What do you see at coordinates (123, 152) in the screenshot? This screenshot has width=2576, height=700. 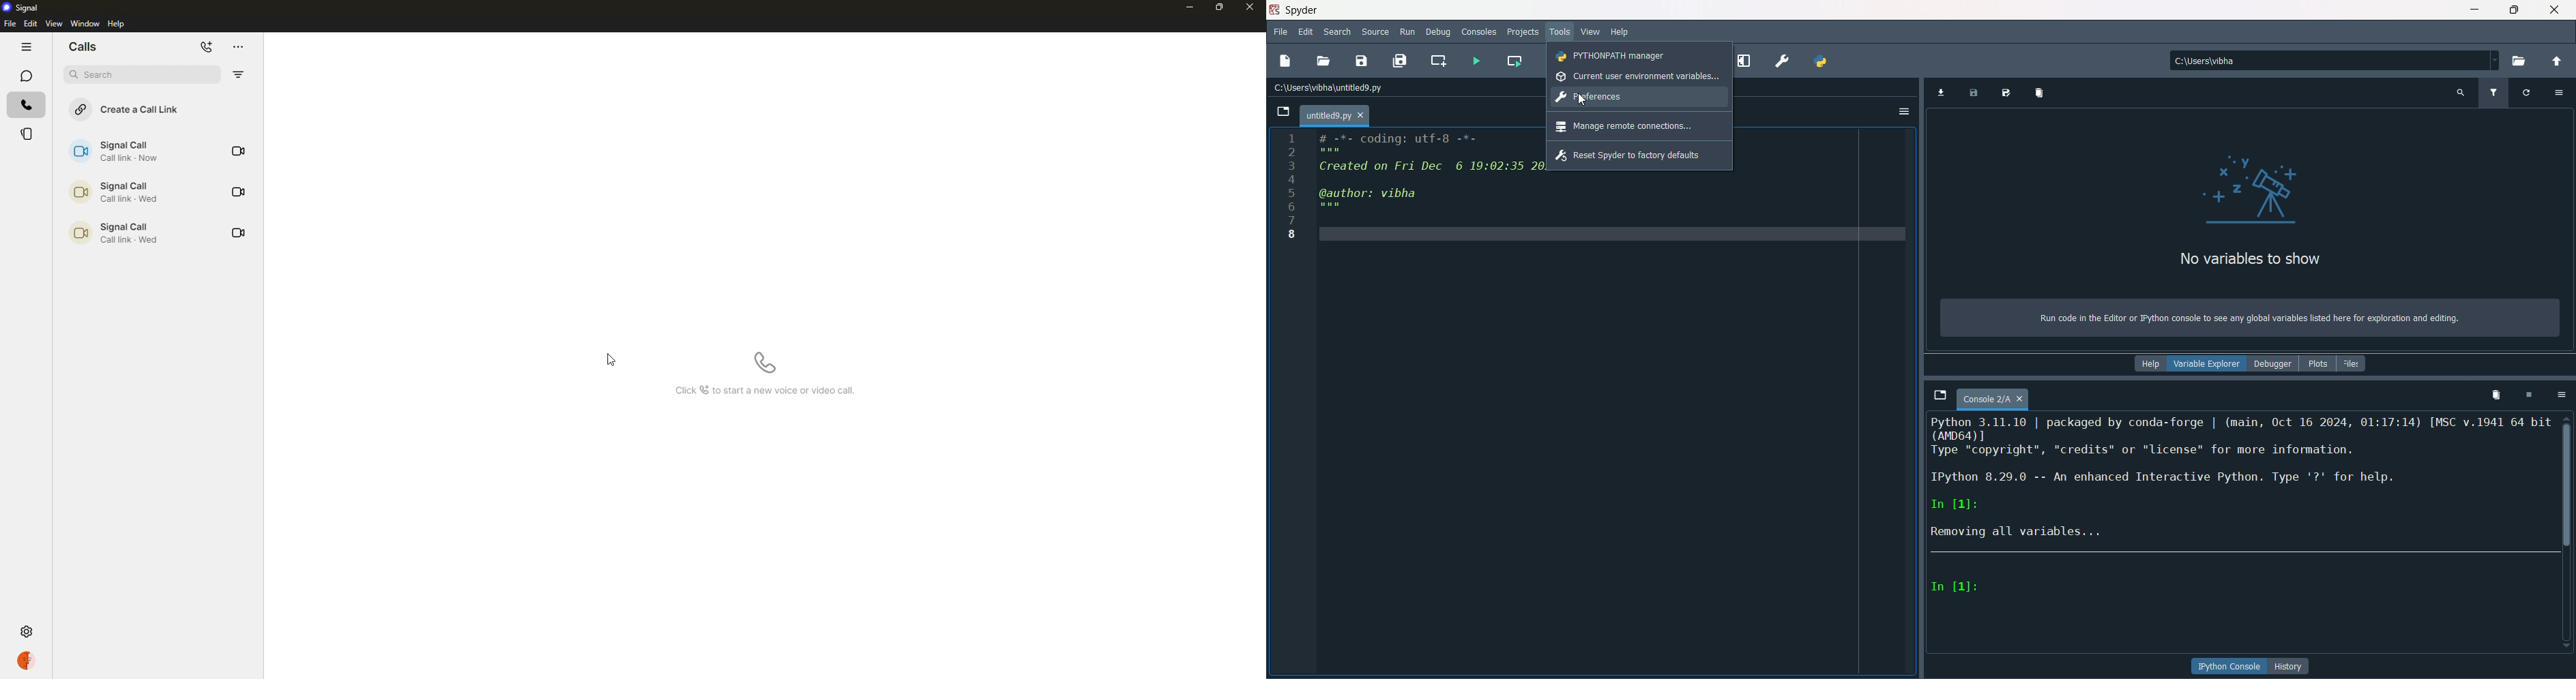 I see `call link` at bounding box center [123, 152].